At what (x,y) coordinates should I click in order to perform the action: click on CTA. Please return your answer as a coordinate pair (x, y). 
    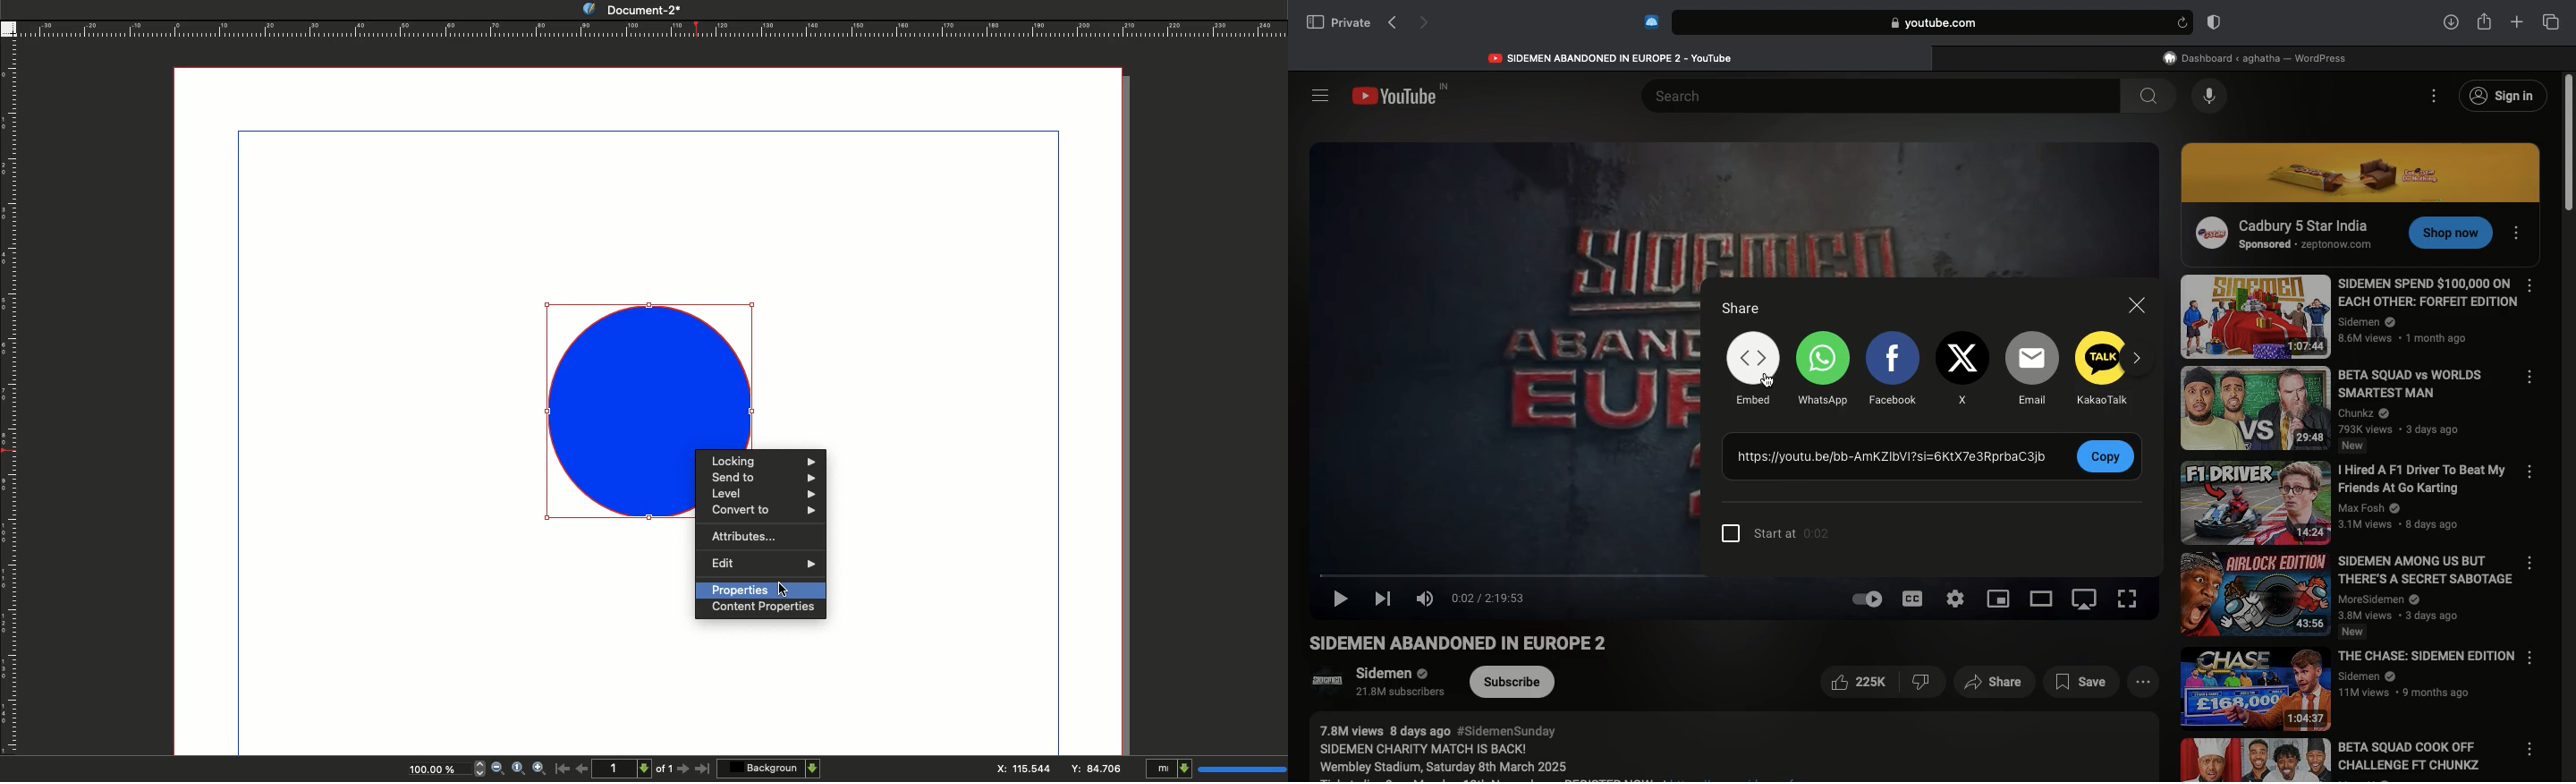
    Looking at the image, I should click on (2445, 235).